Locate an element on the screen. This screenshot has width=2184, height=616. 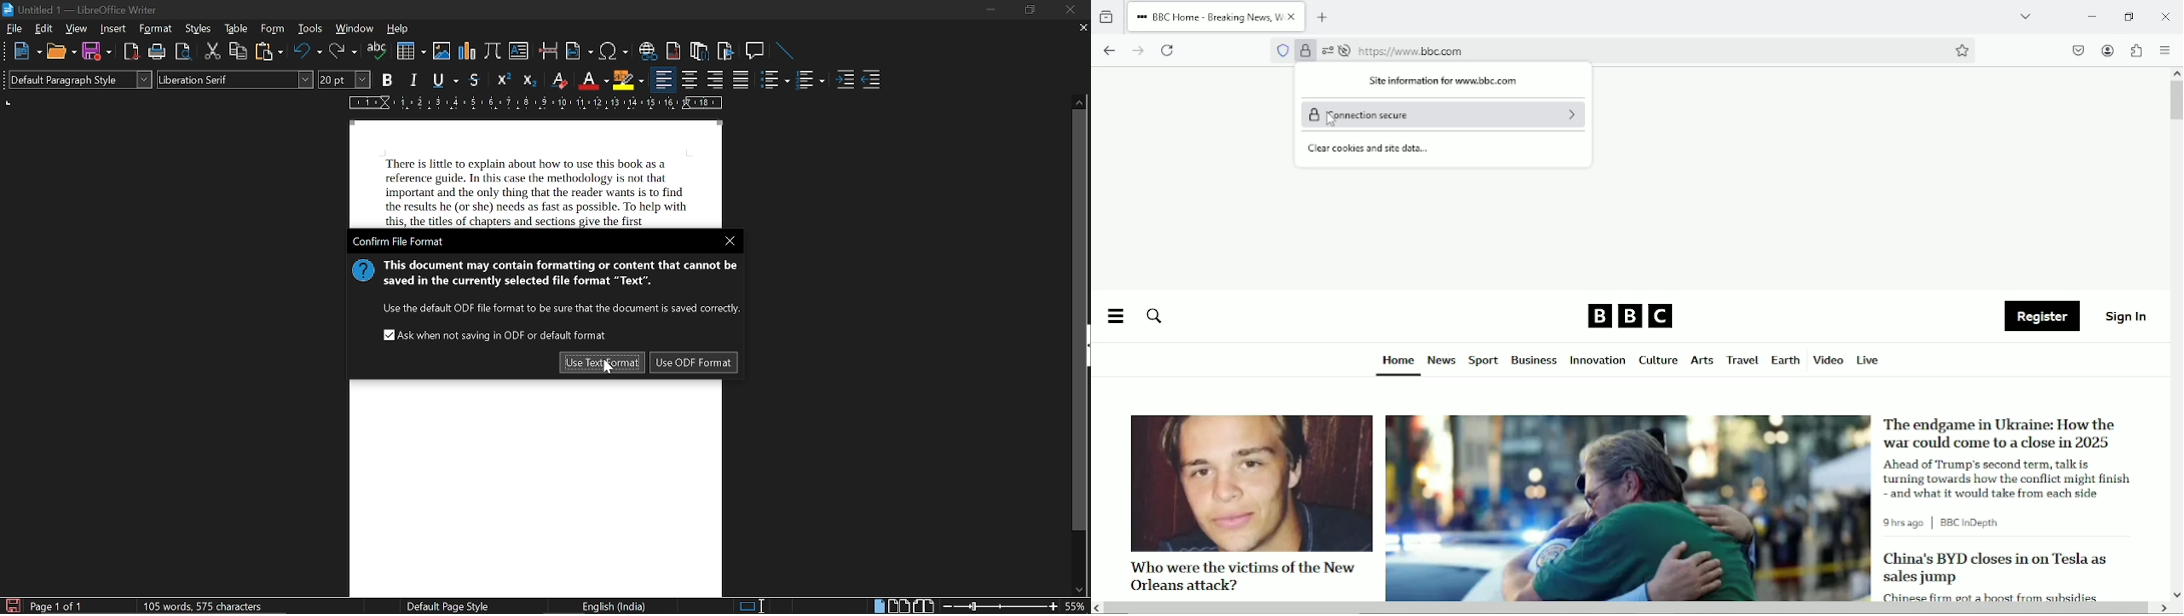
current window is located at coordinates (83, 11).